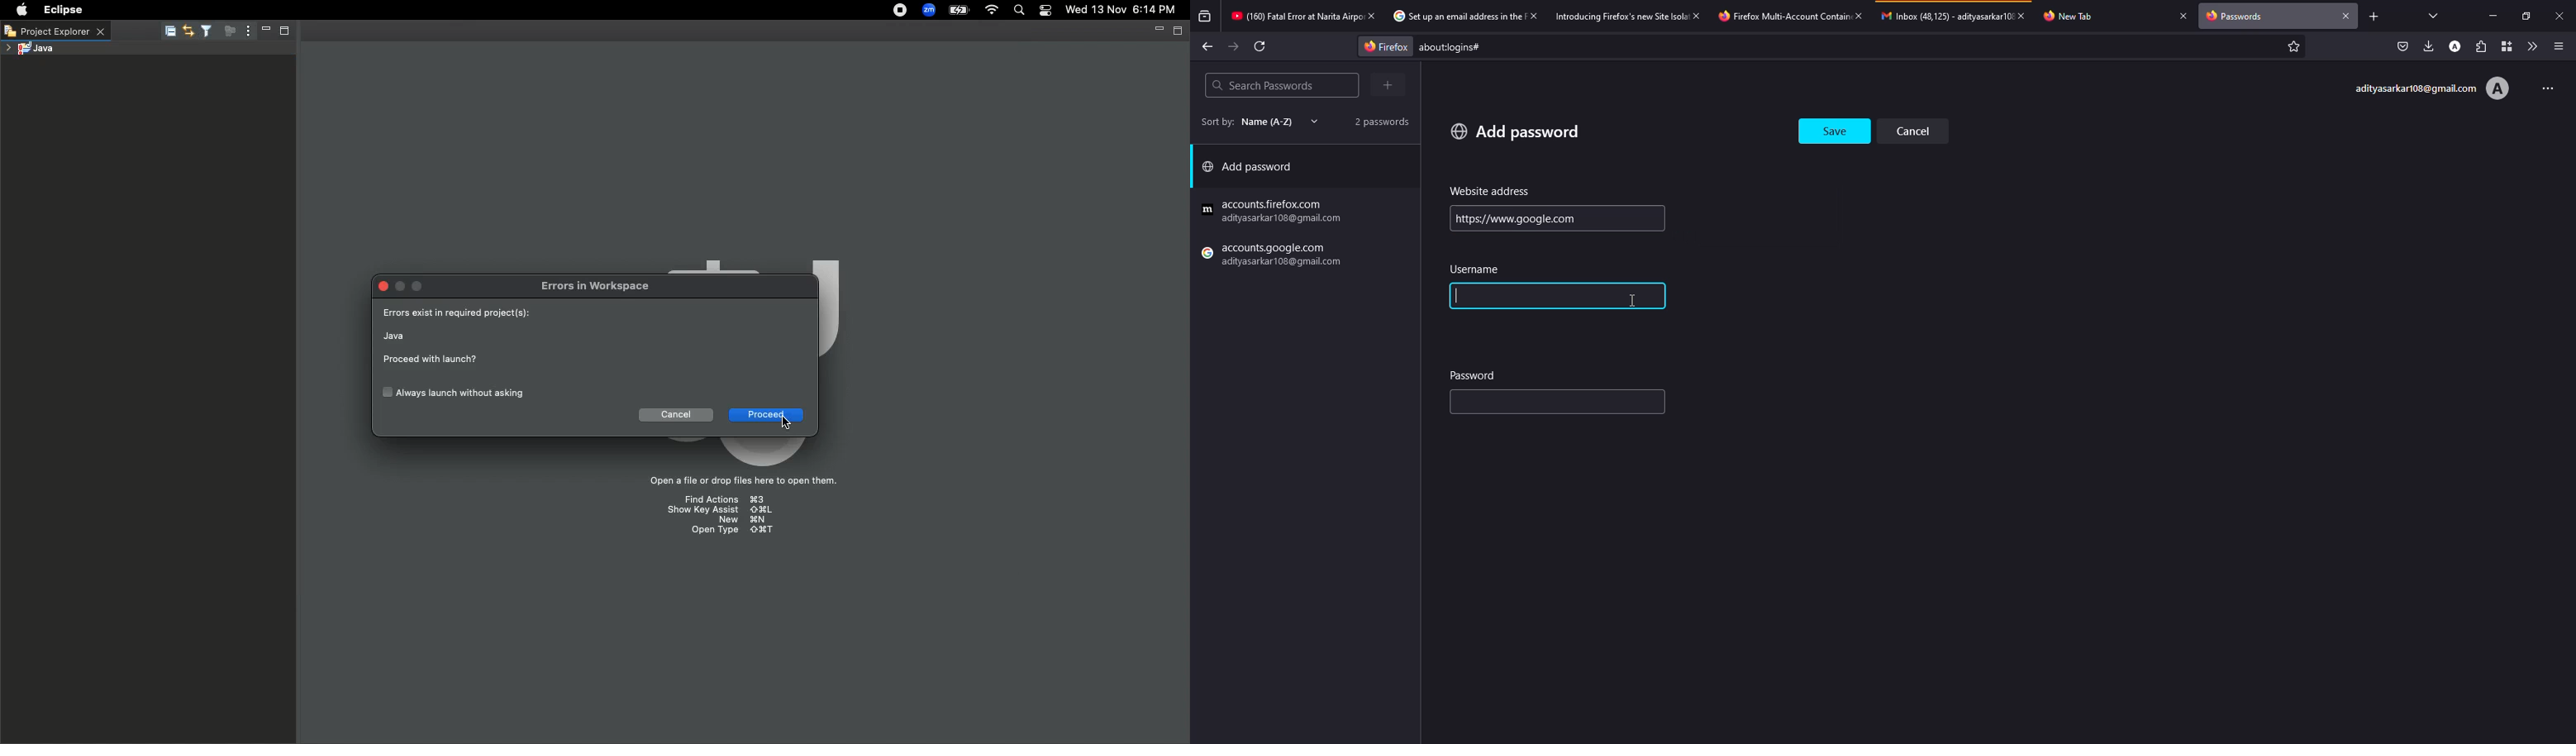  Describe the element at coordinates (2431, 89) in the screenshot. I see `account` at that location.